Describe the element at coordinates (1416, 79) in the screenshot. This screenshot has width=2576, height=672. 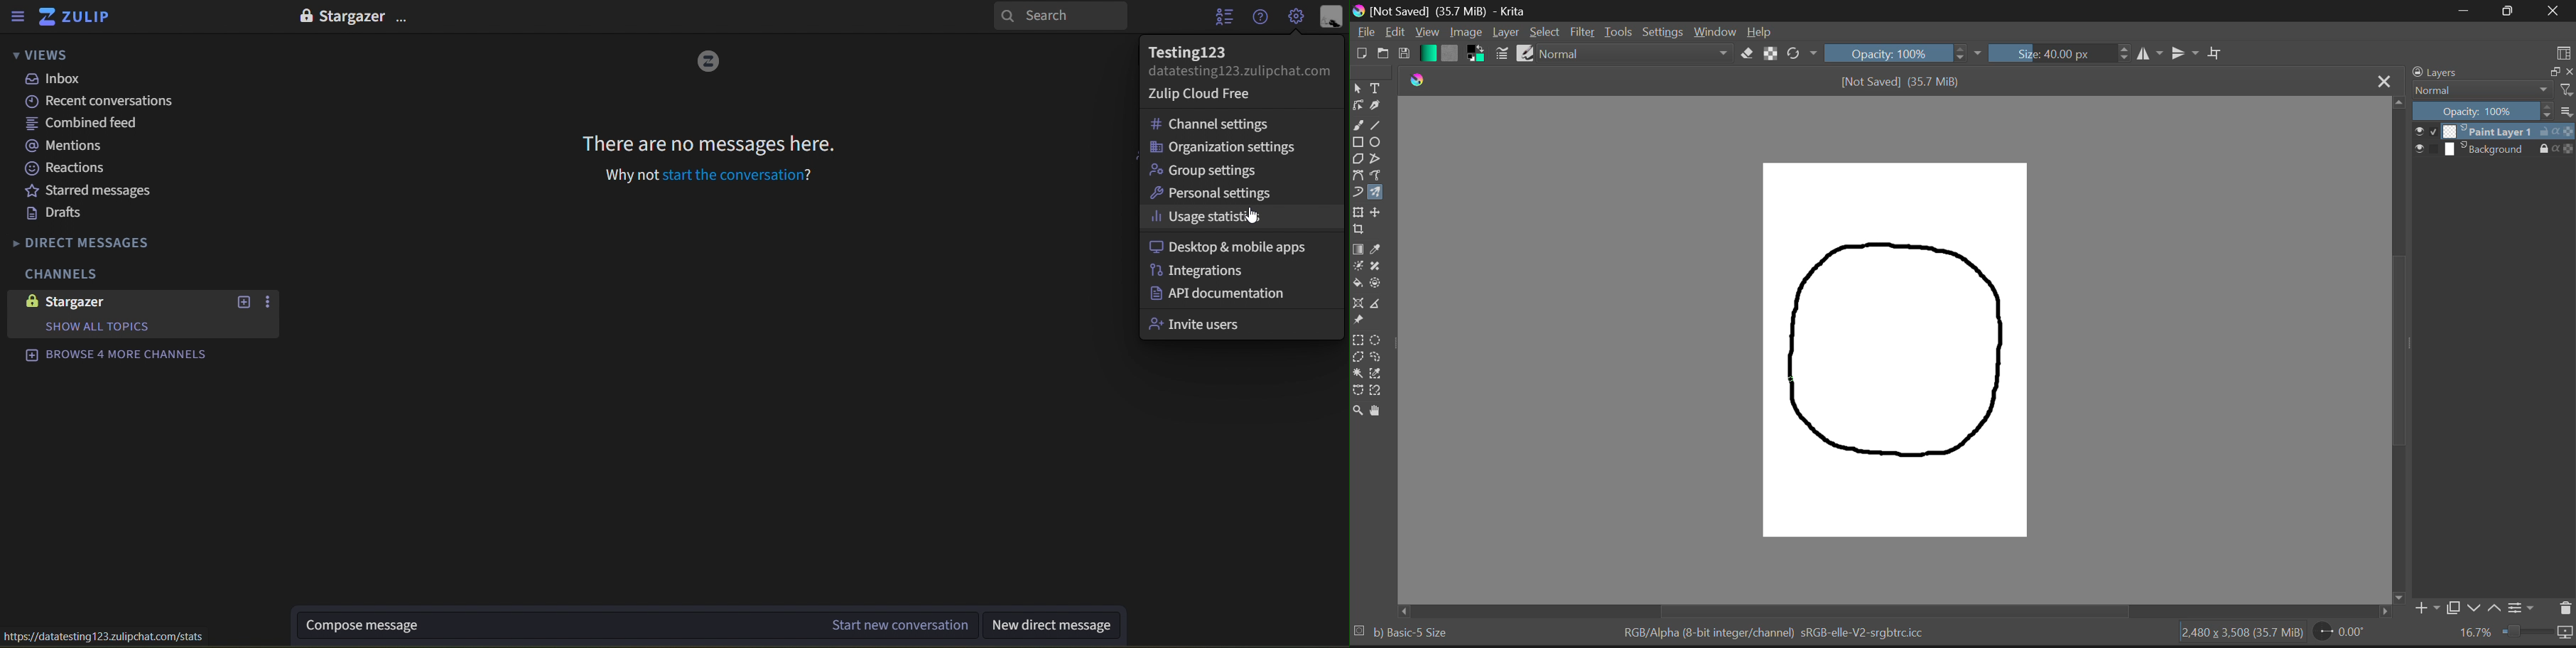
I see `Krita Logo` at that location.